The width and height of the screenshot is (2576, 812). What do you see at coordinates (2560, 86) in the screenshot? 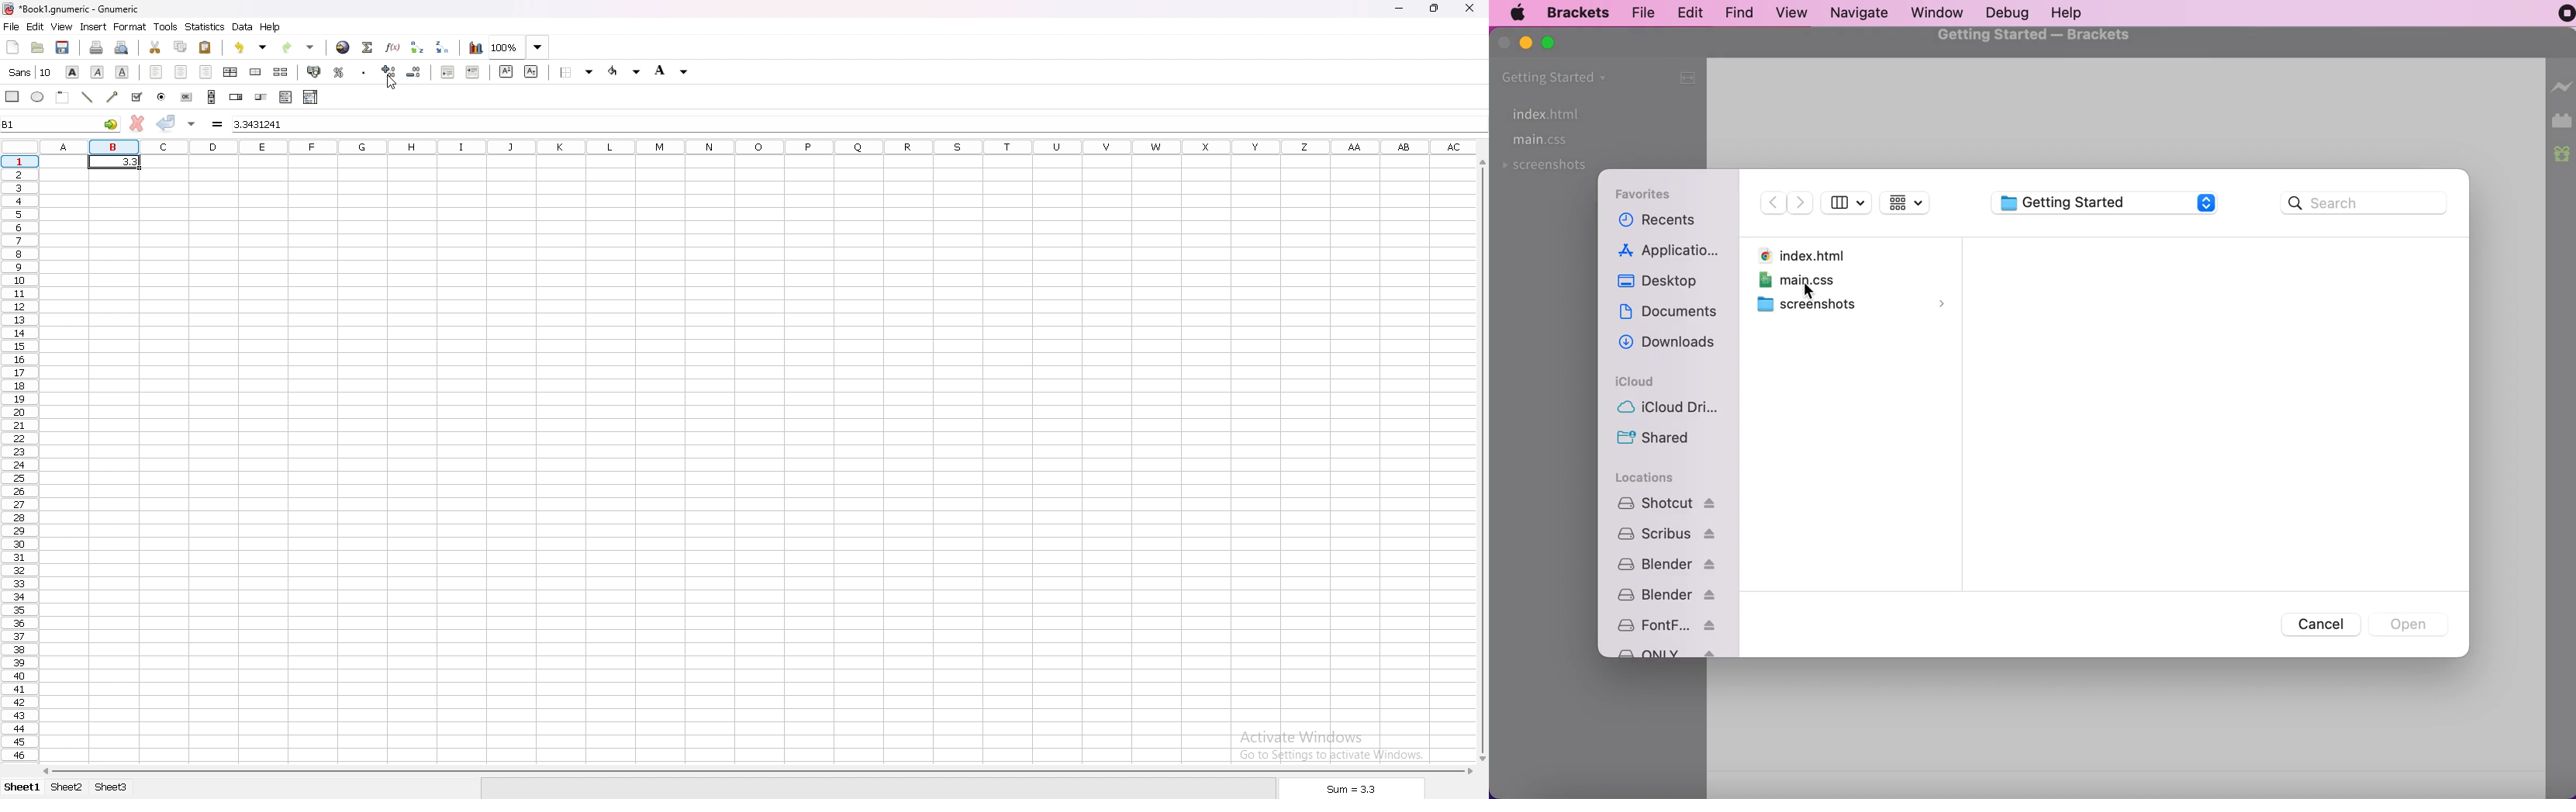
I see `live preview` at bounding box center [2560, 86].